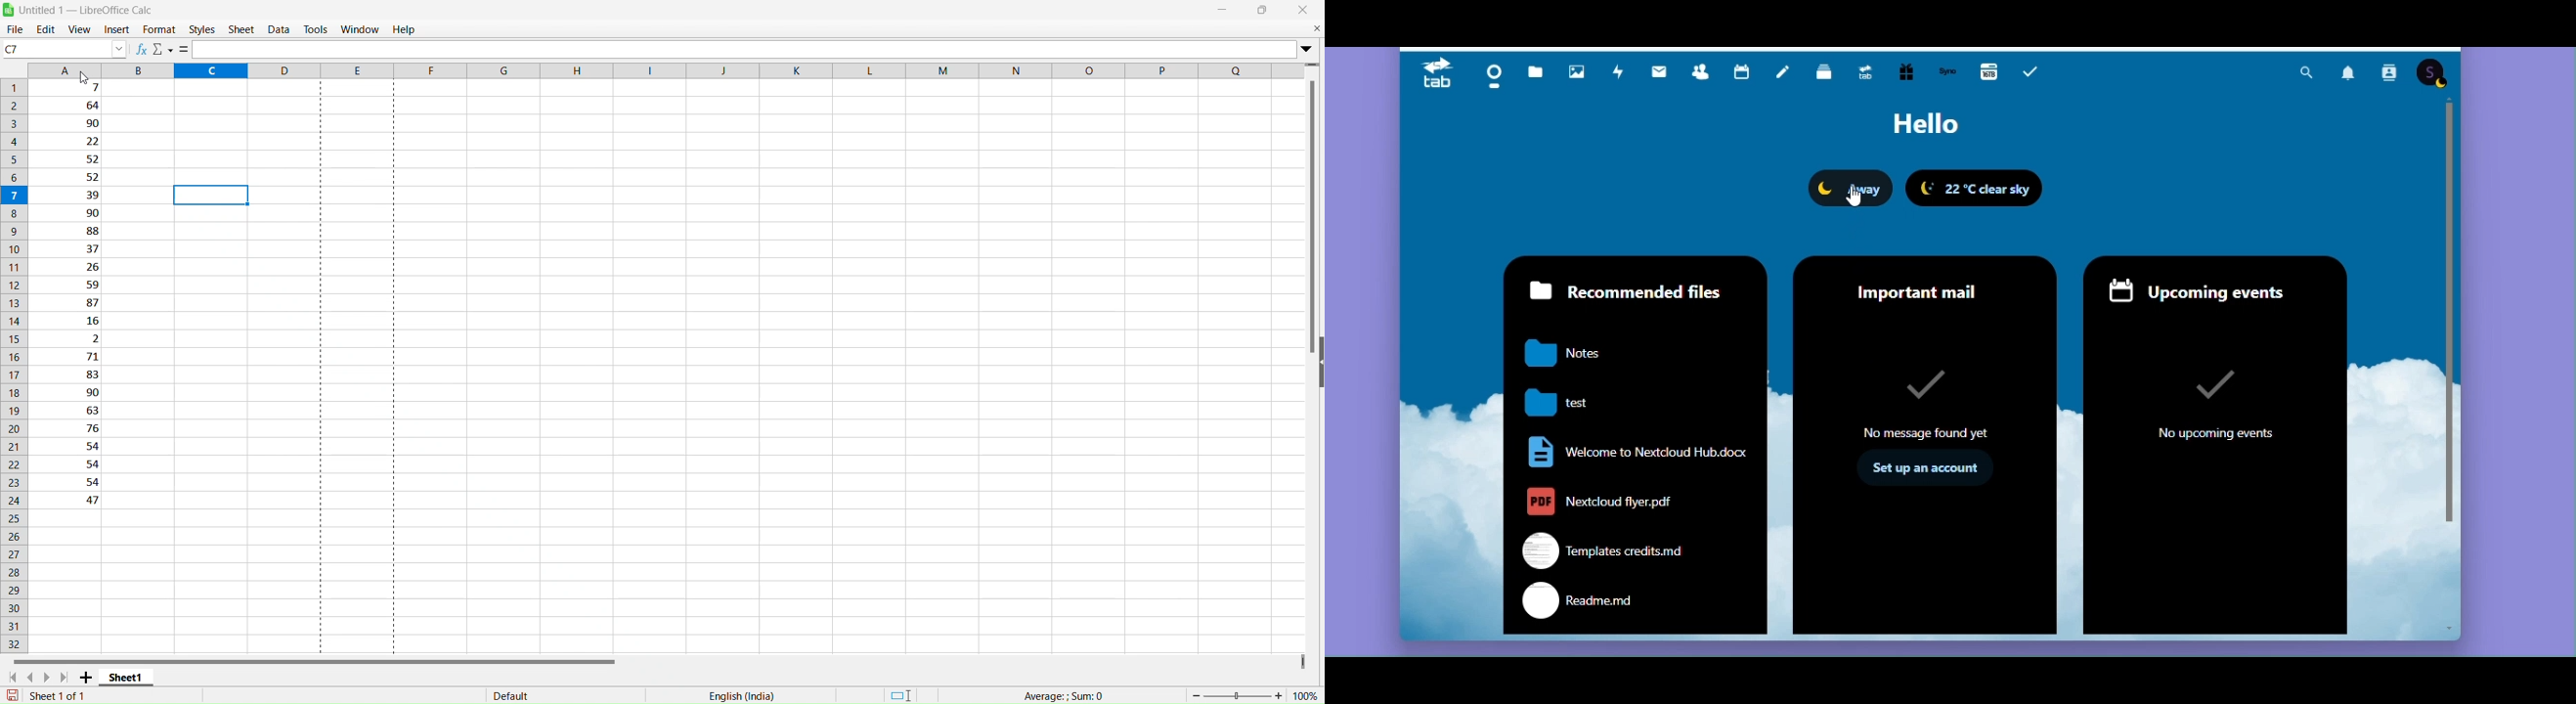 This screenshot has width=2576, height=728. I want to click on Add, so click(88, 677).